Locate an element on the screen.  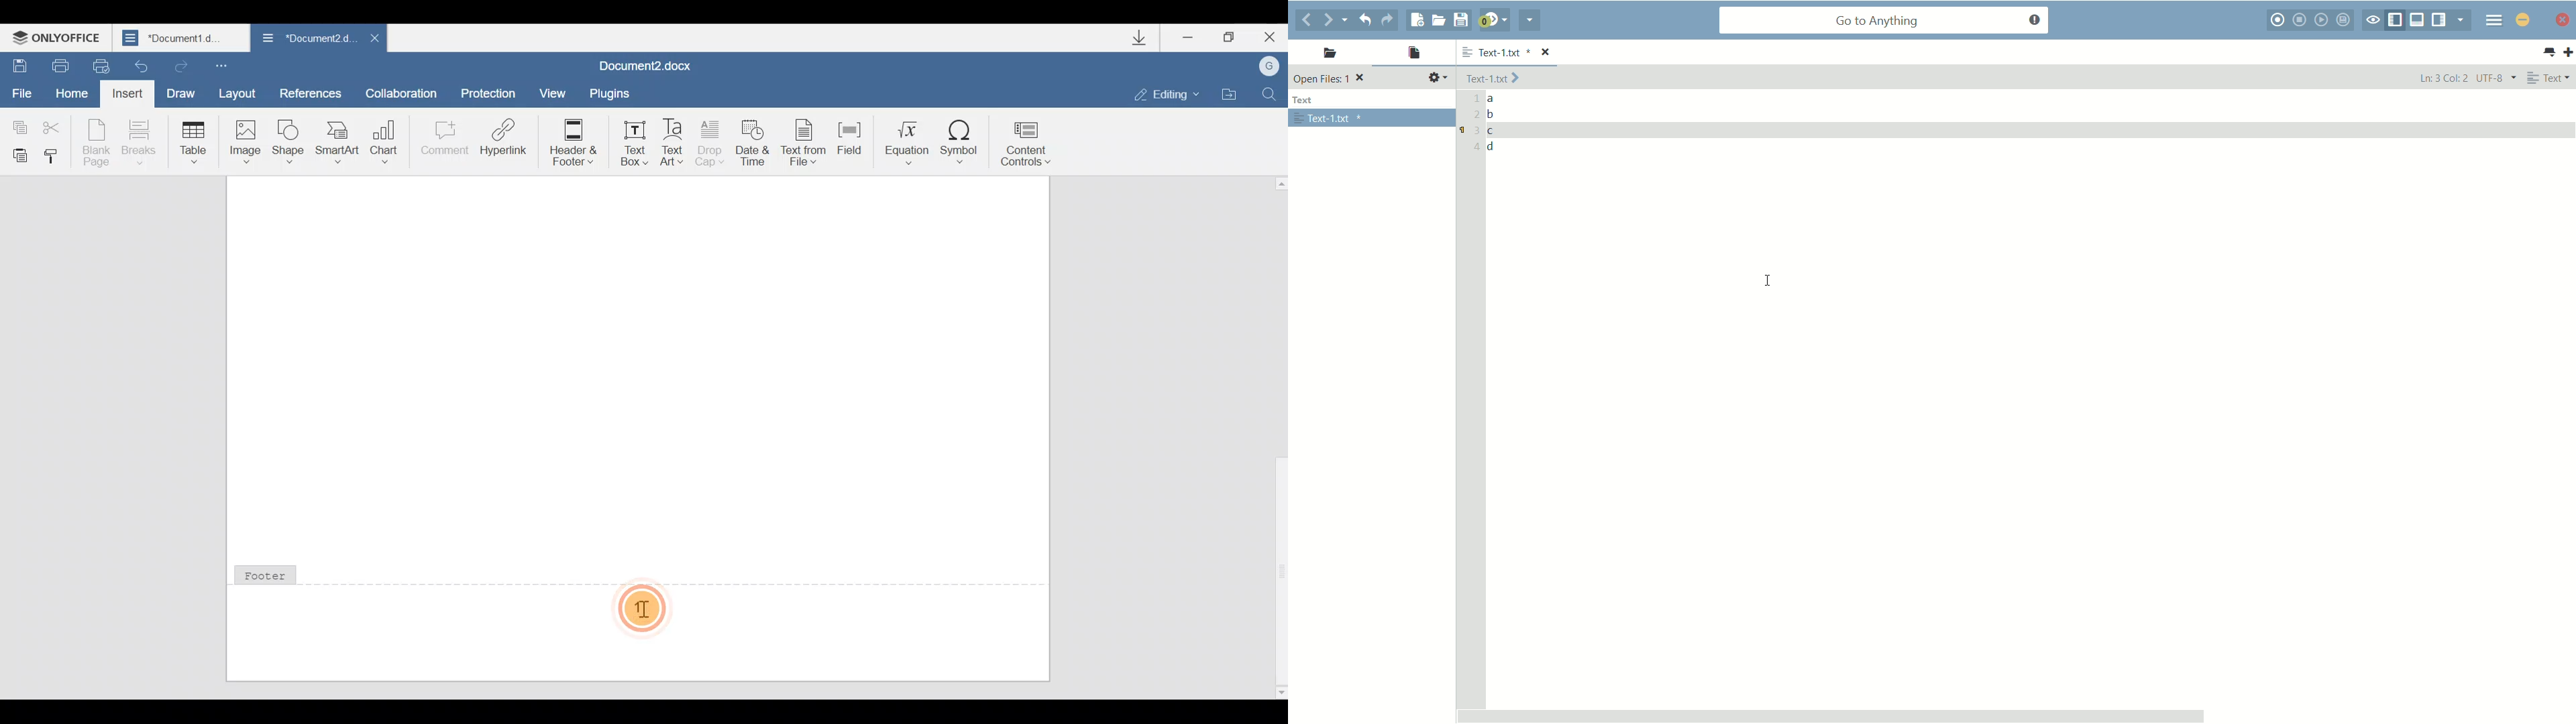
Cursor is located at coordinates (647, 612).